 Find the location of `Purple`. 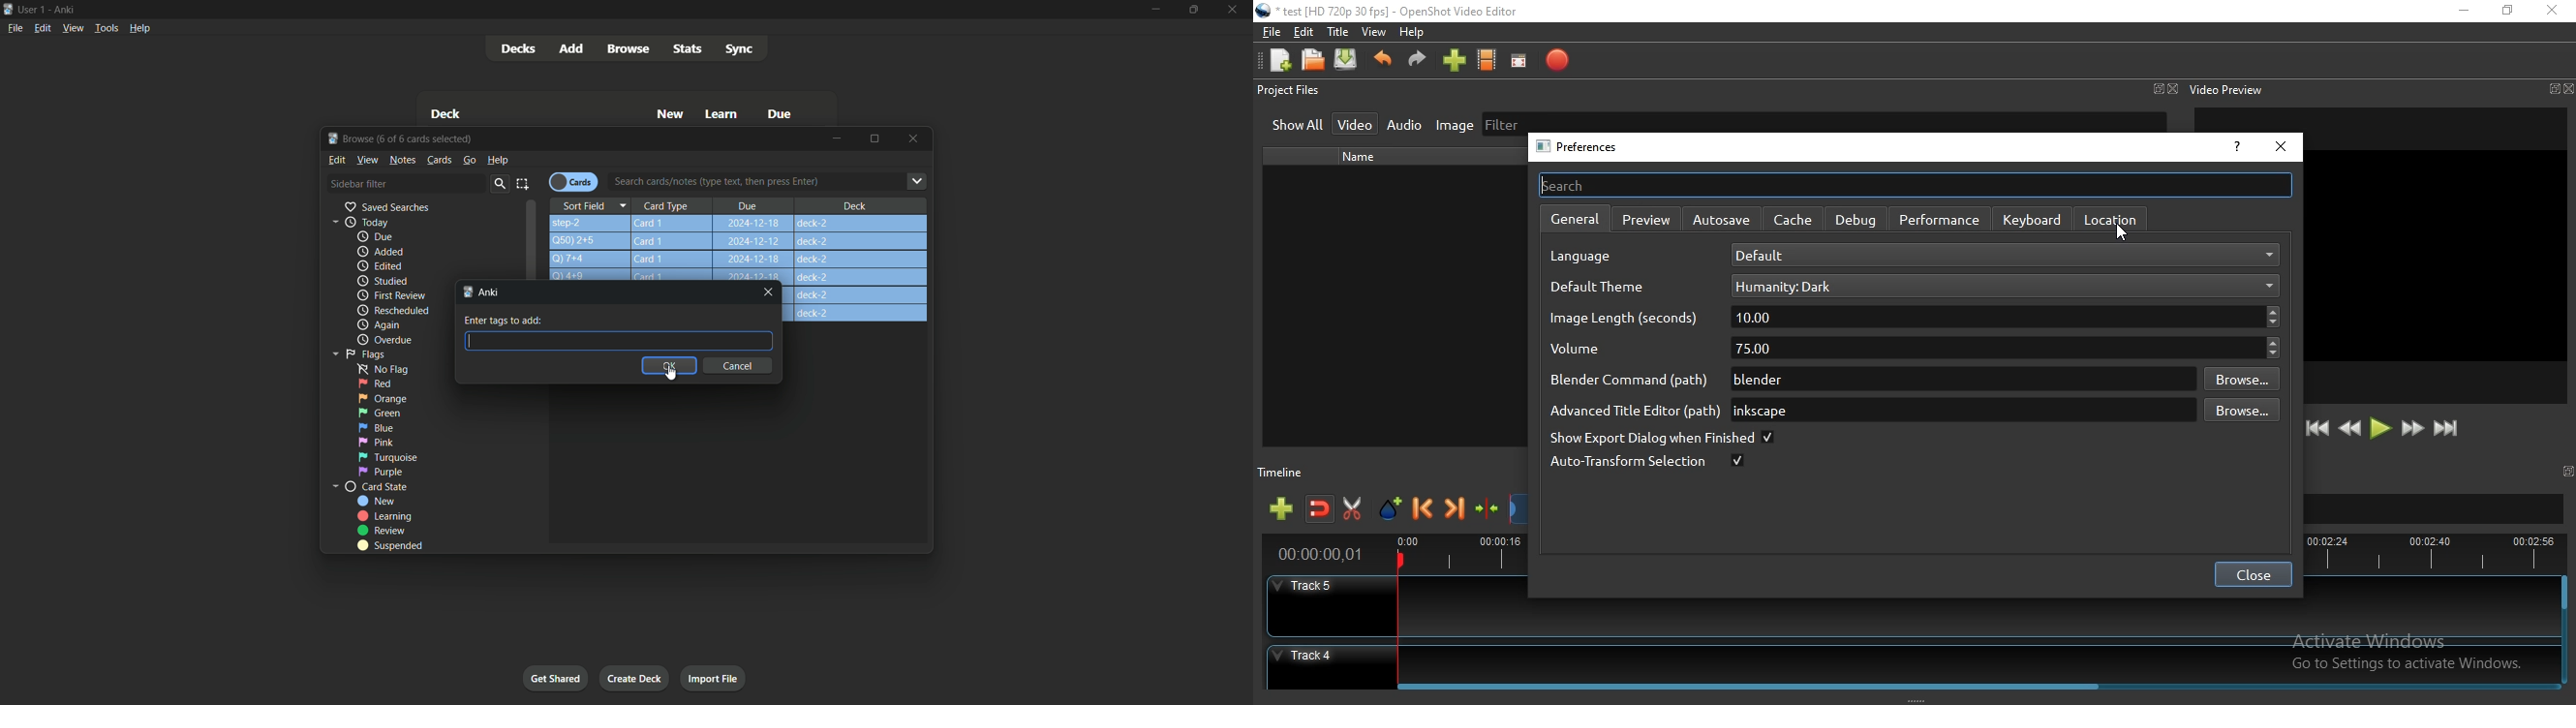

Purple is located at coordinates (382, 472).